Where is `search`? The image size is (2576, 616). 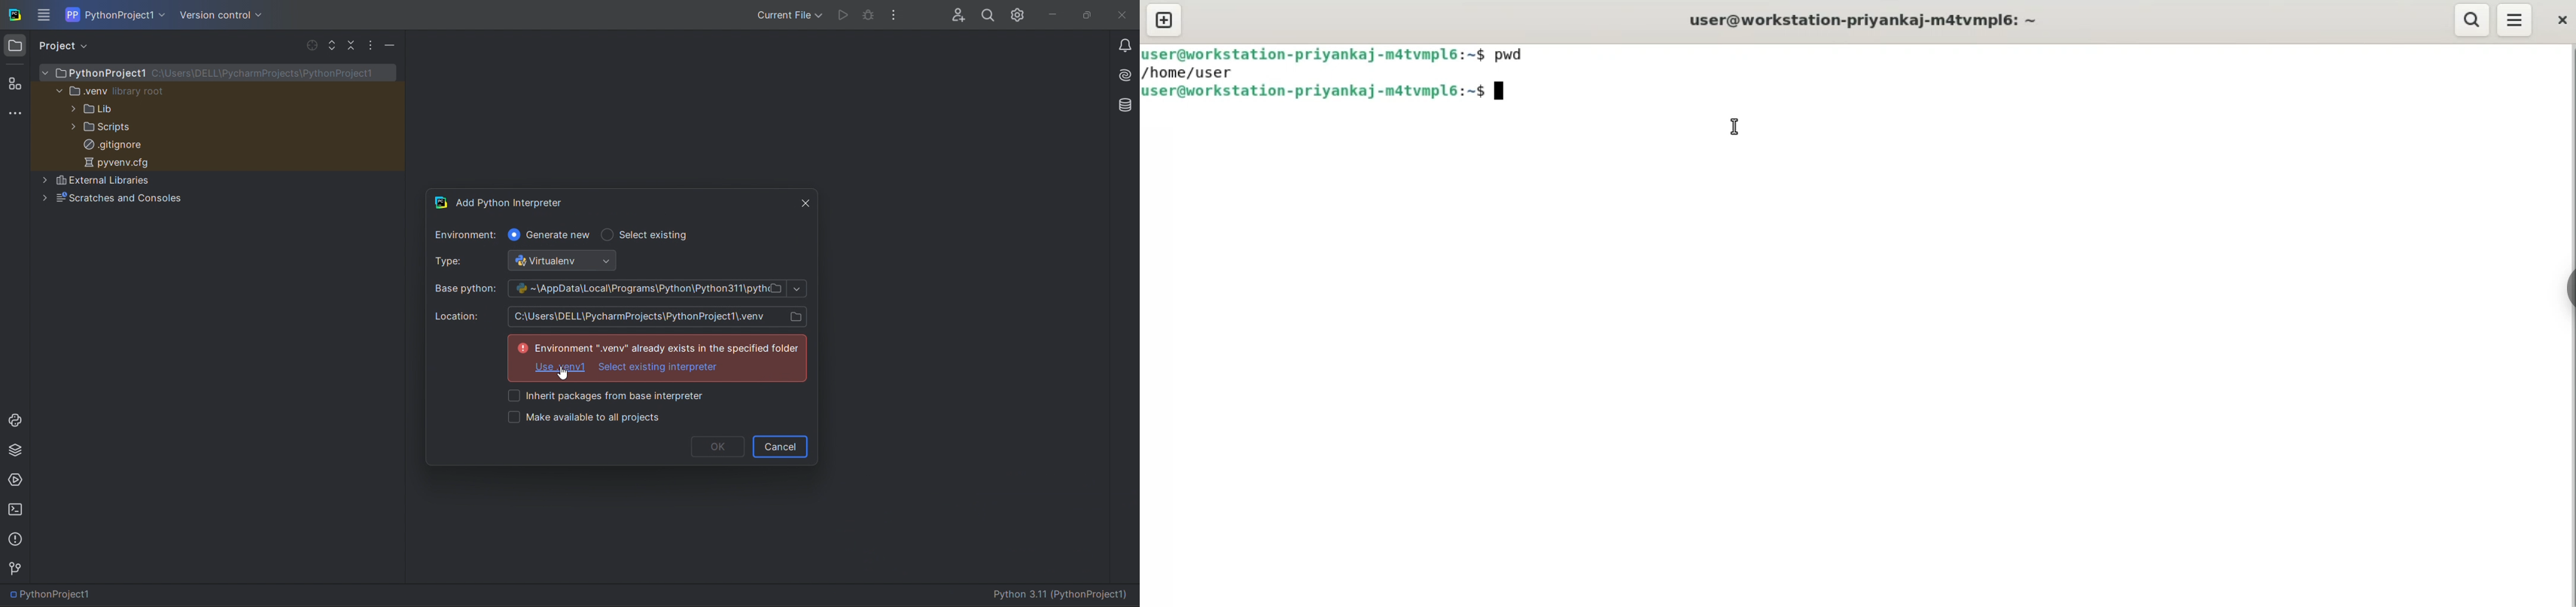
search is located at coordinates (987, 13).